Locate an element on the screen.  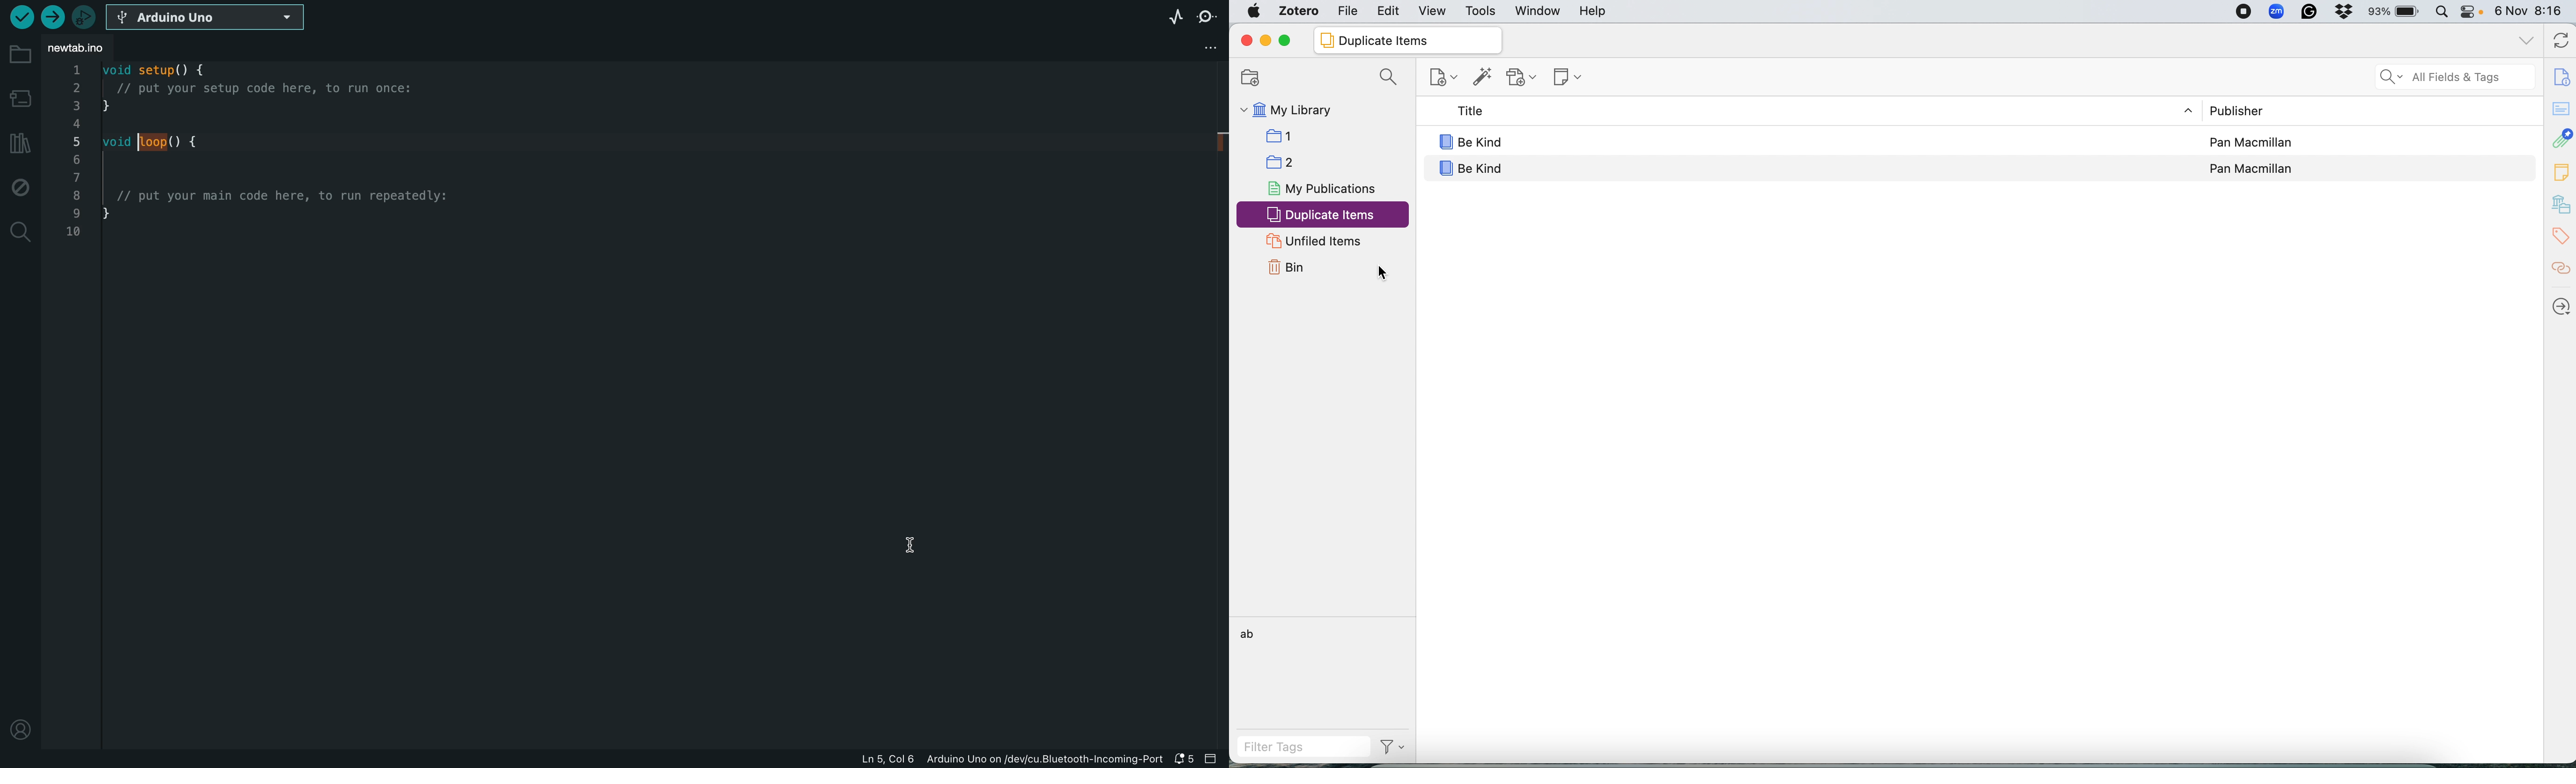
Filter is located at coordinates (1392, 748).